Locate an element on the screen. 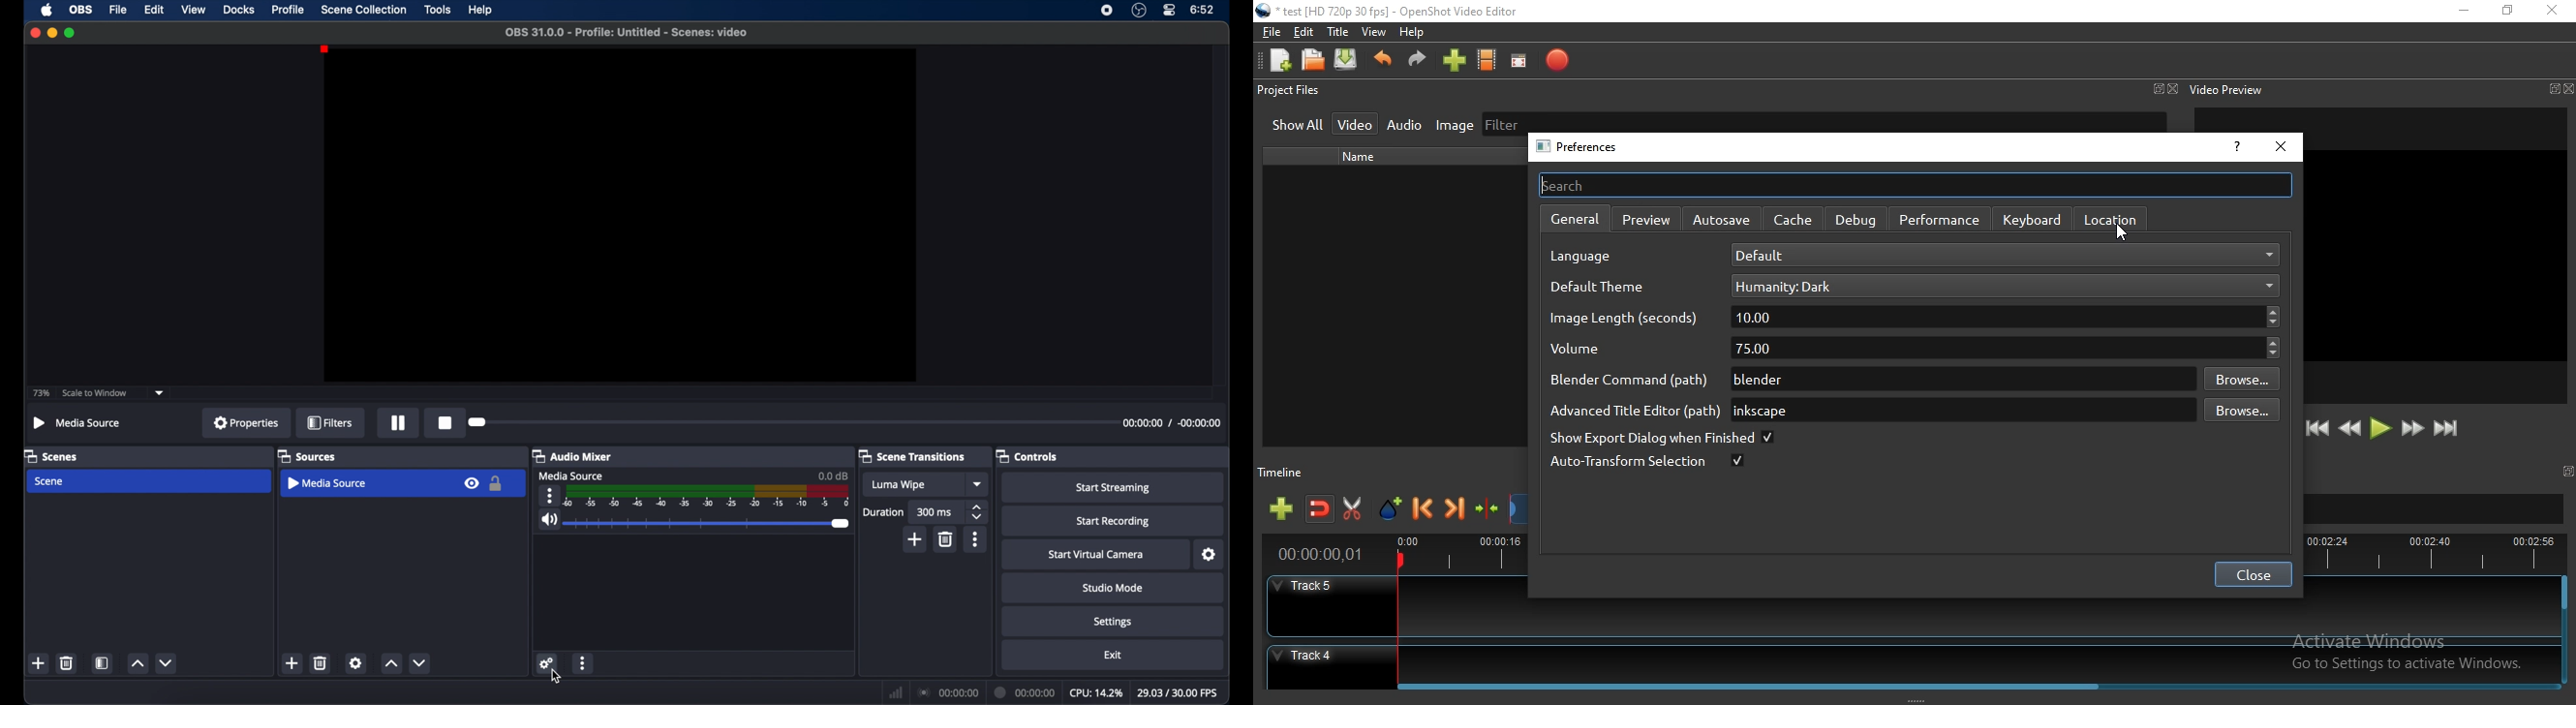 This screenshot has width=2576, height=728. properties is located at coordinates (247, 422).